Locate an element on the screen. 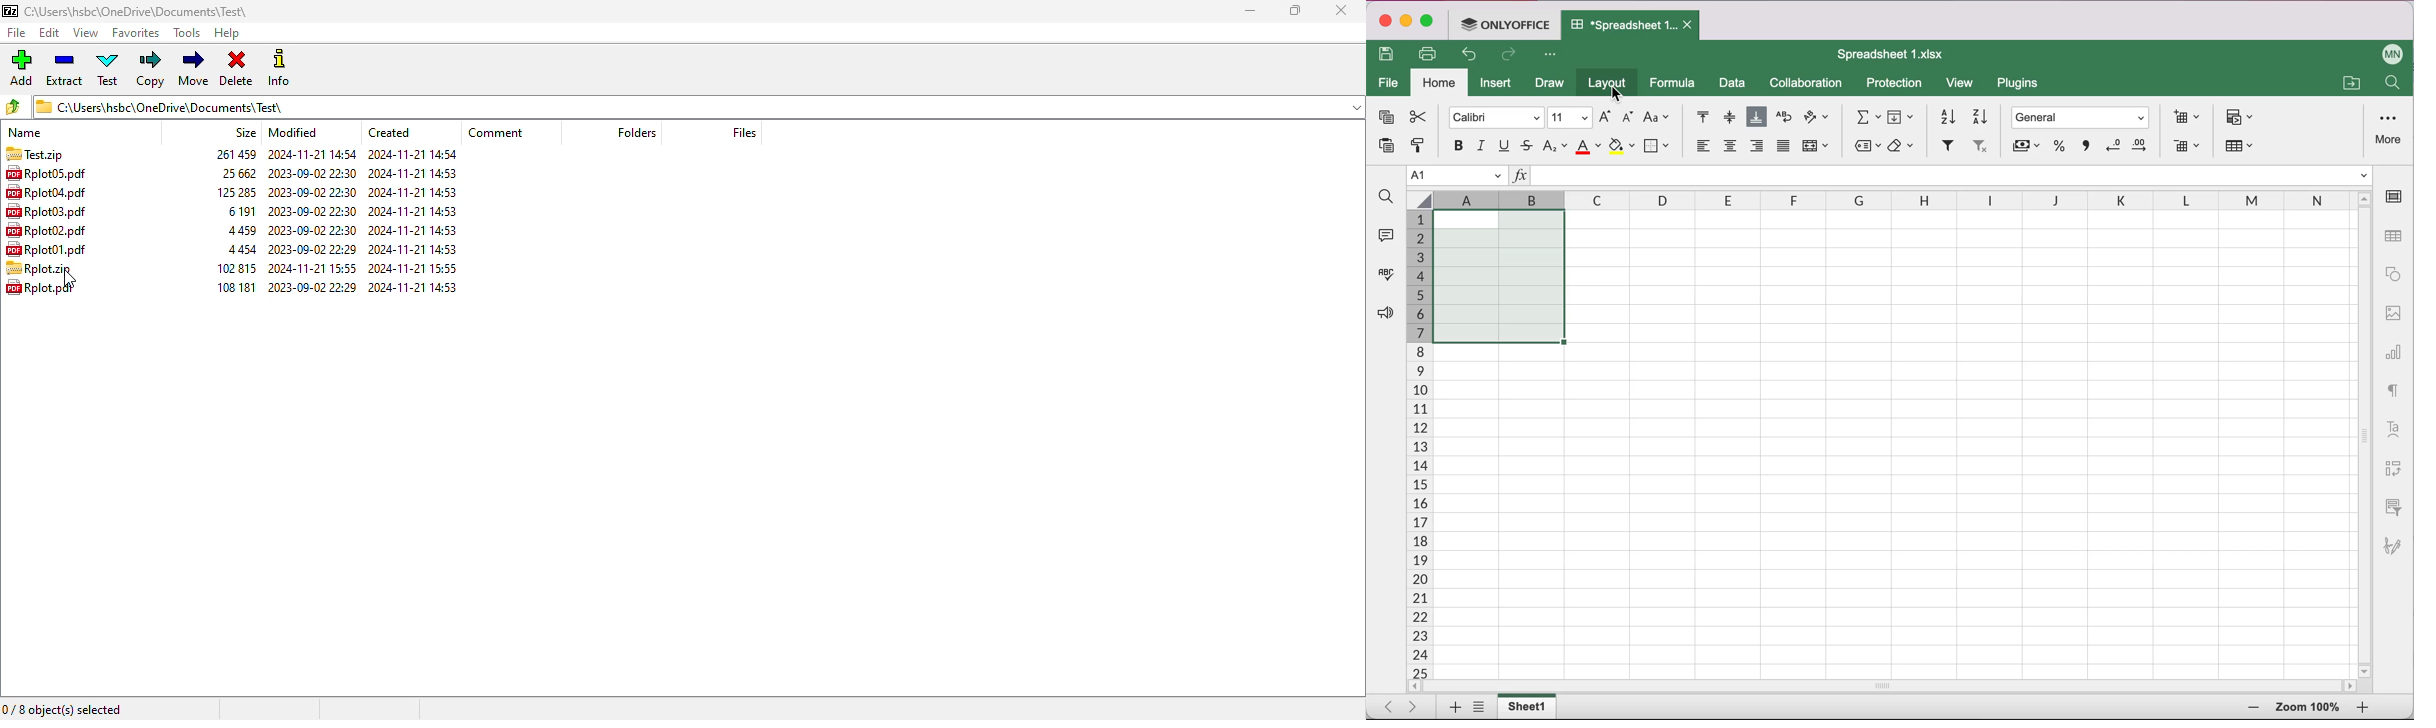  folders is located at coordinates (636, 133).